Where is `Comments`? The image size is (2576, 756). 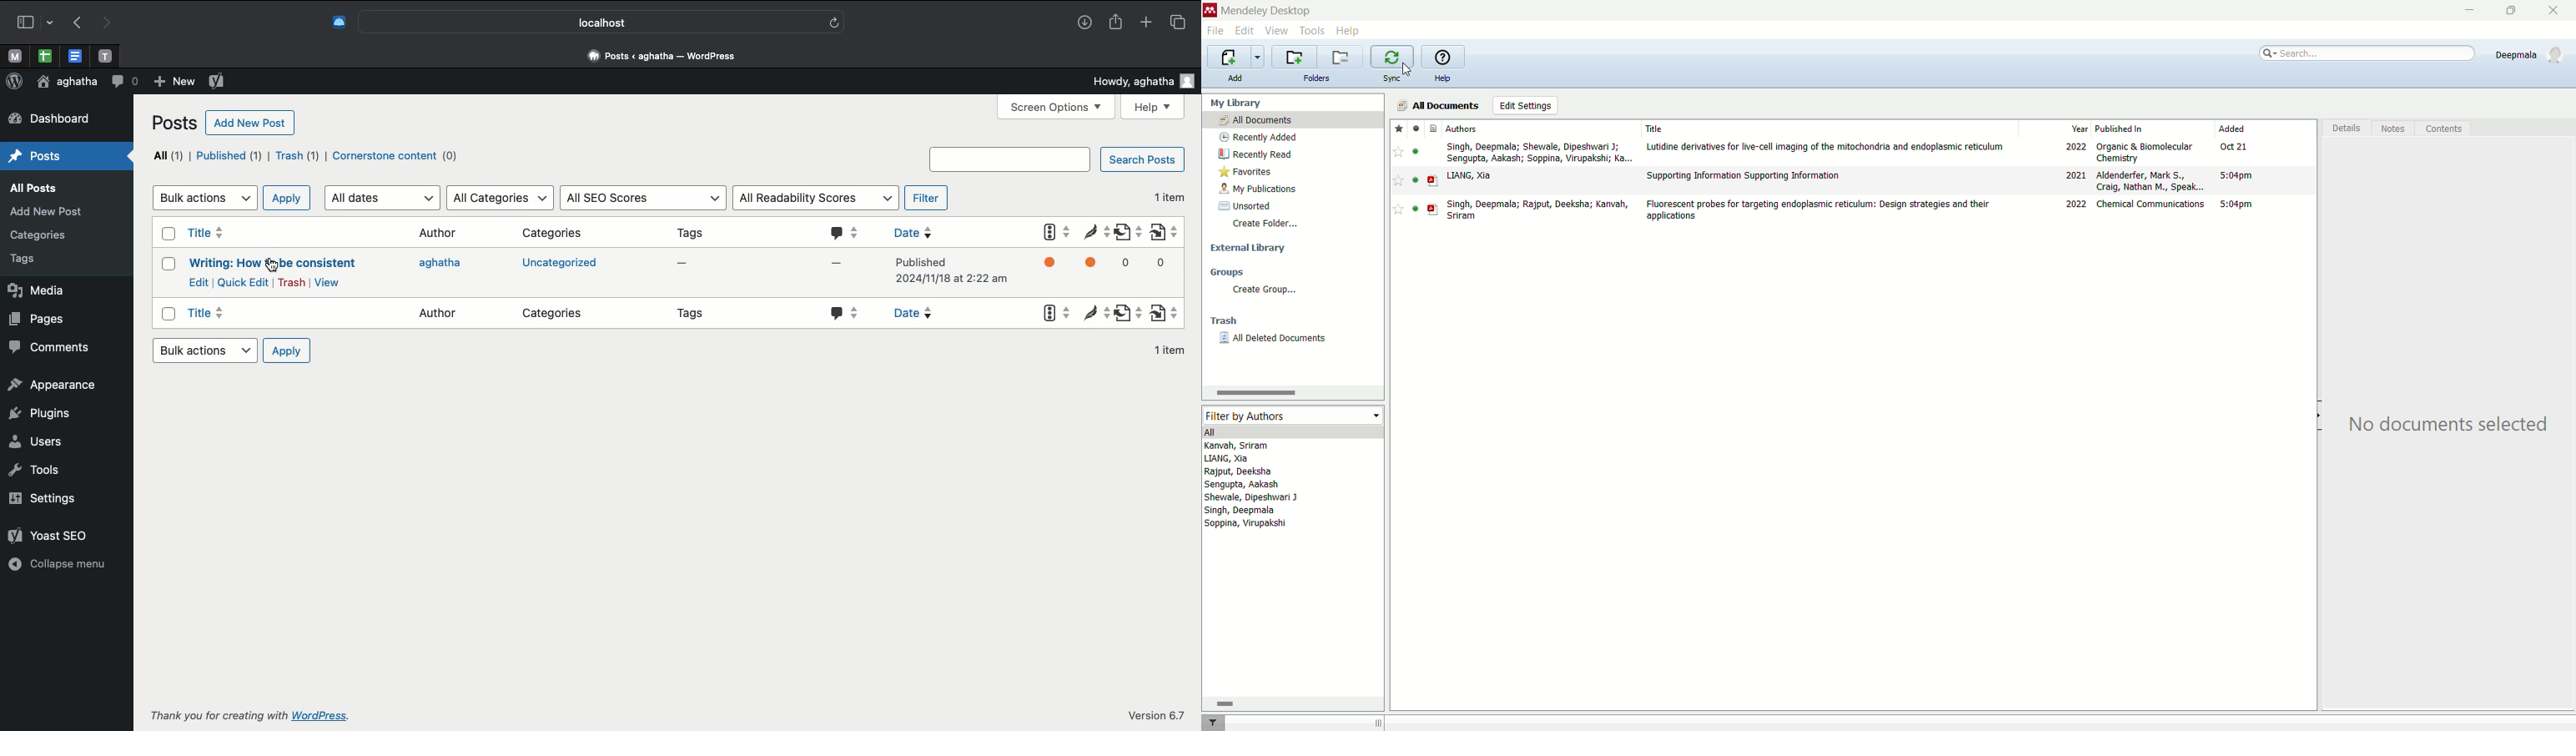 Comments is located at coordinates (52, 346).